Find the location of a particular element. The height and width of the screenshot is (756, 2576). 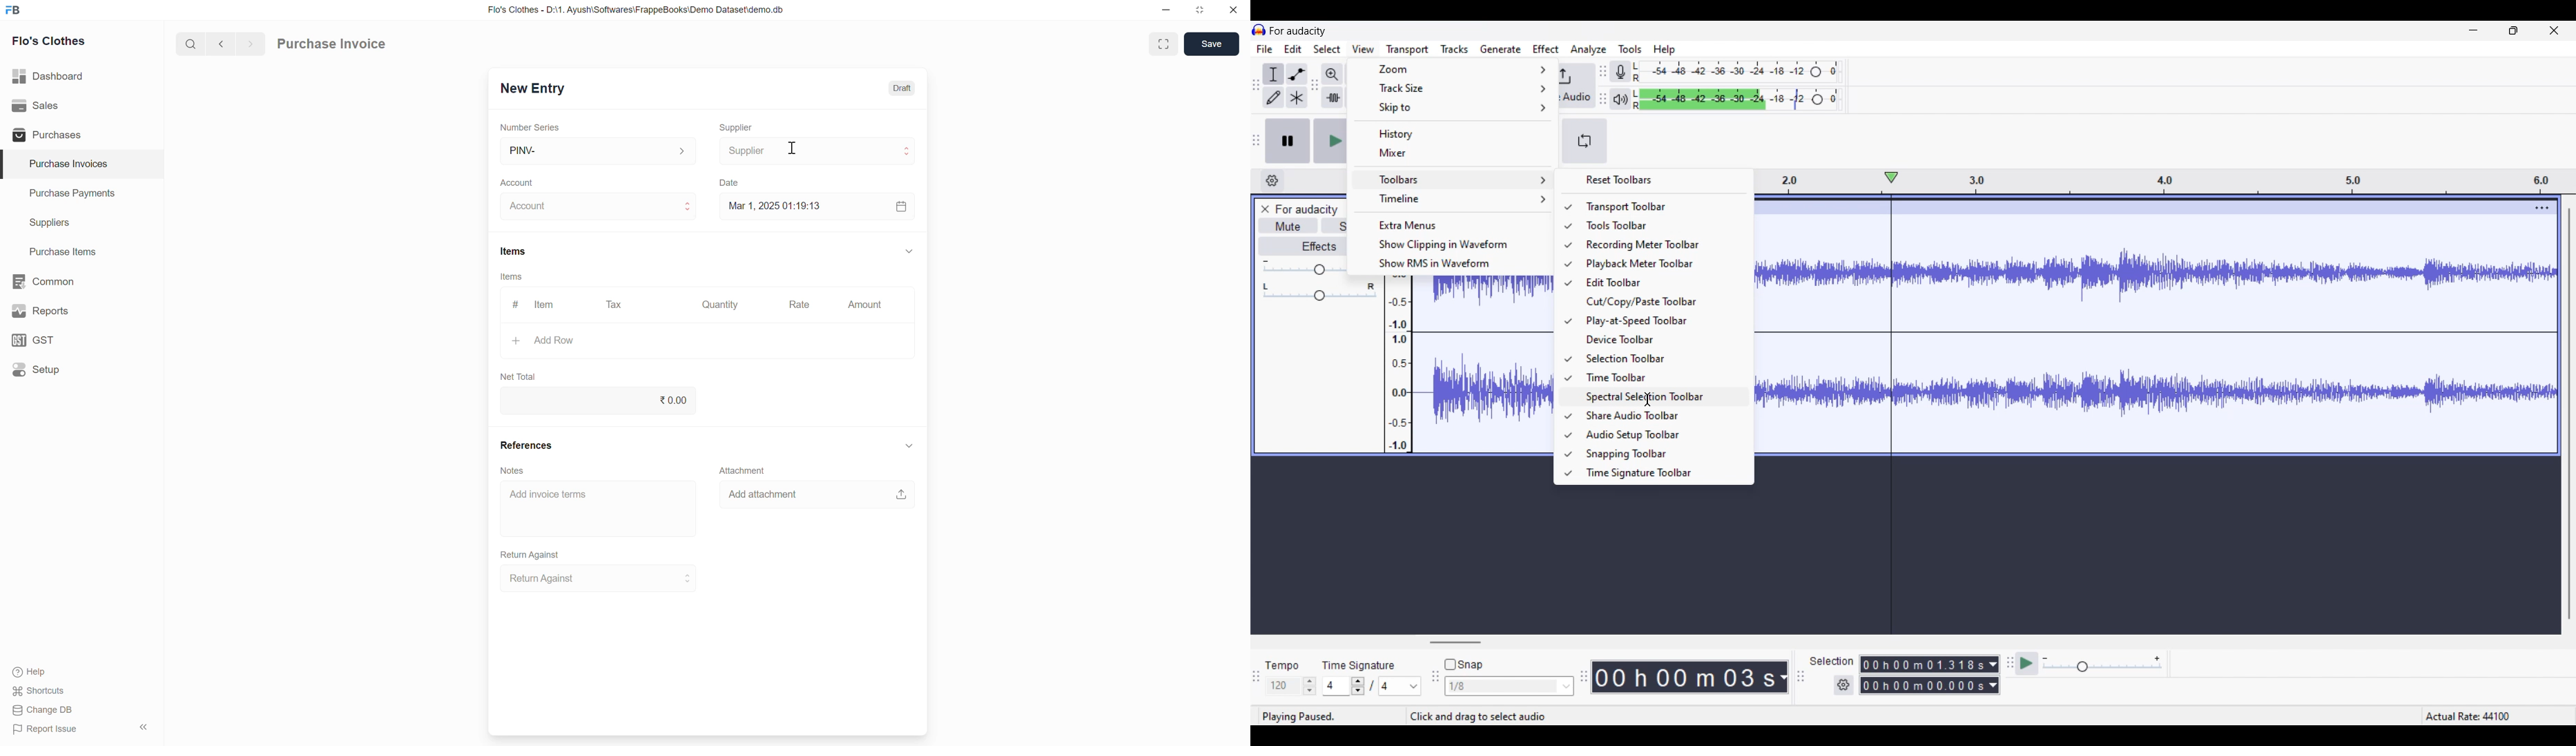

cursor is located at coordinates (793, 153).